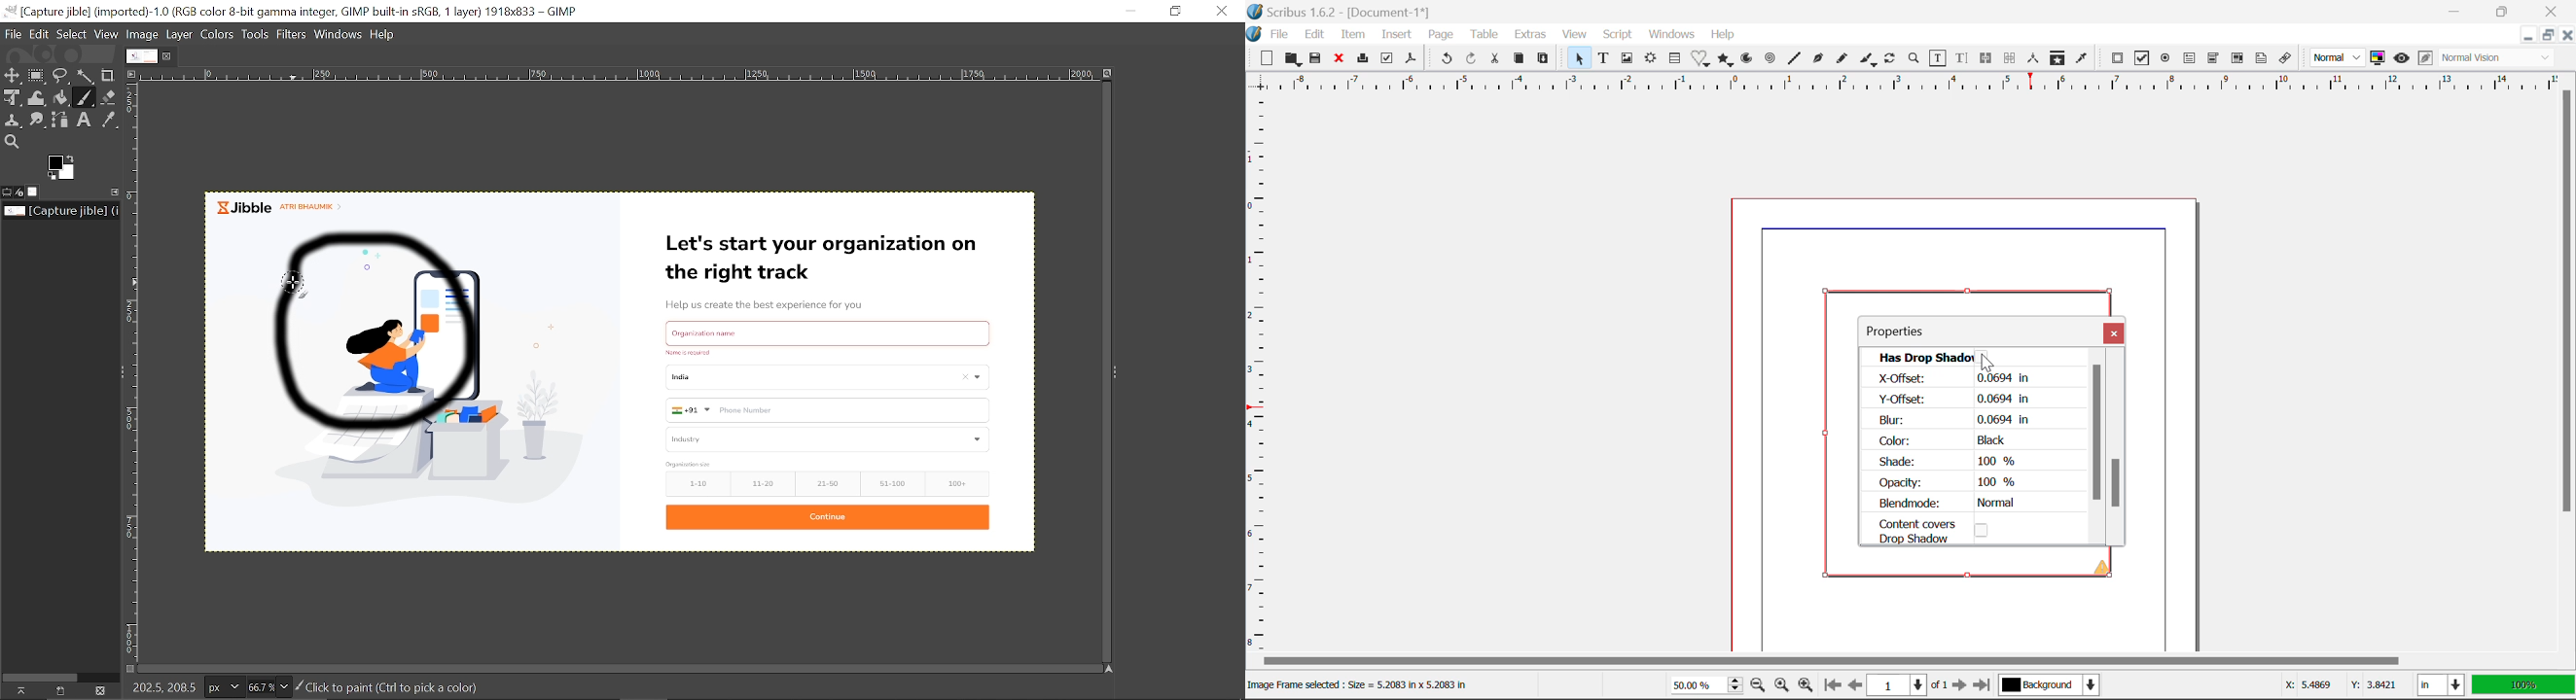  What do you see at coordinates (1519, 60) in the screenshot?
I see `Copy` at bounding box center [1519, 60].